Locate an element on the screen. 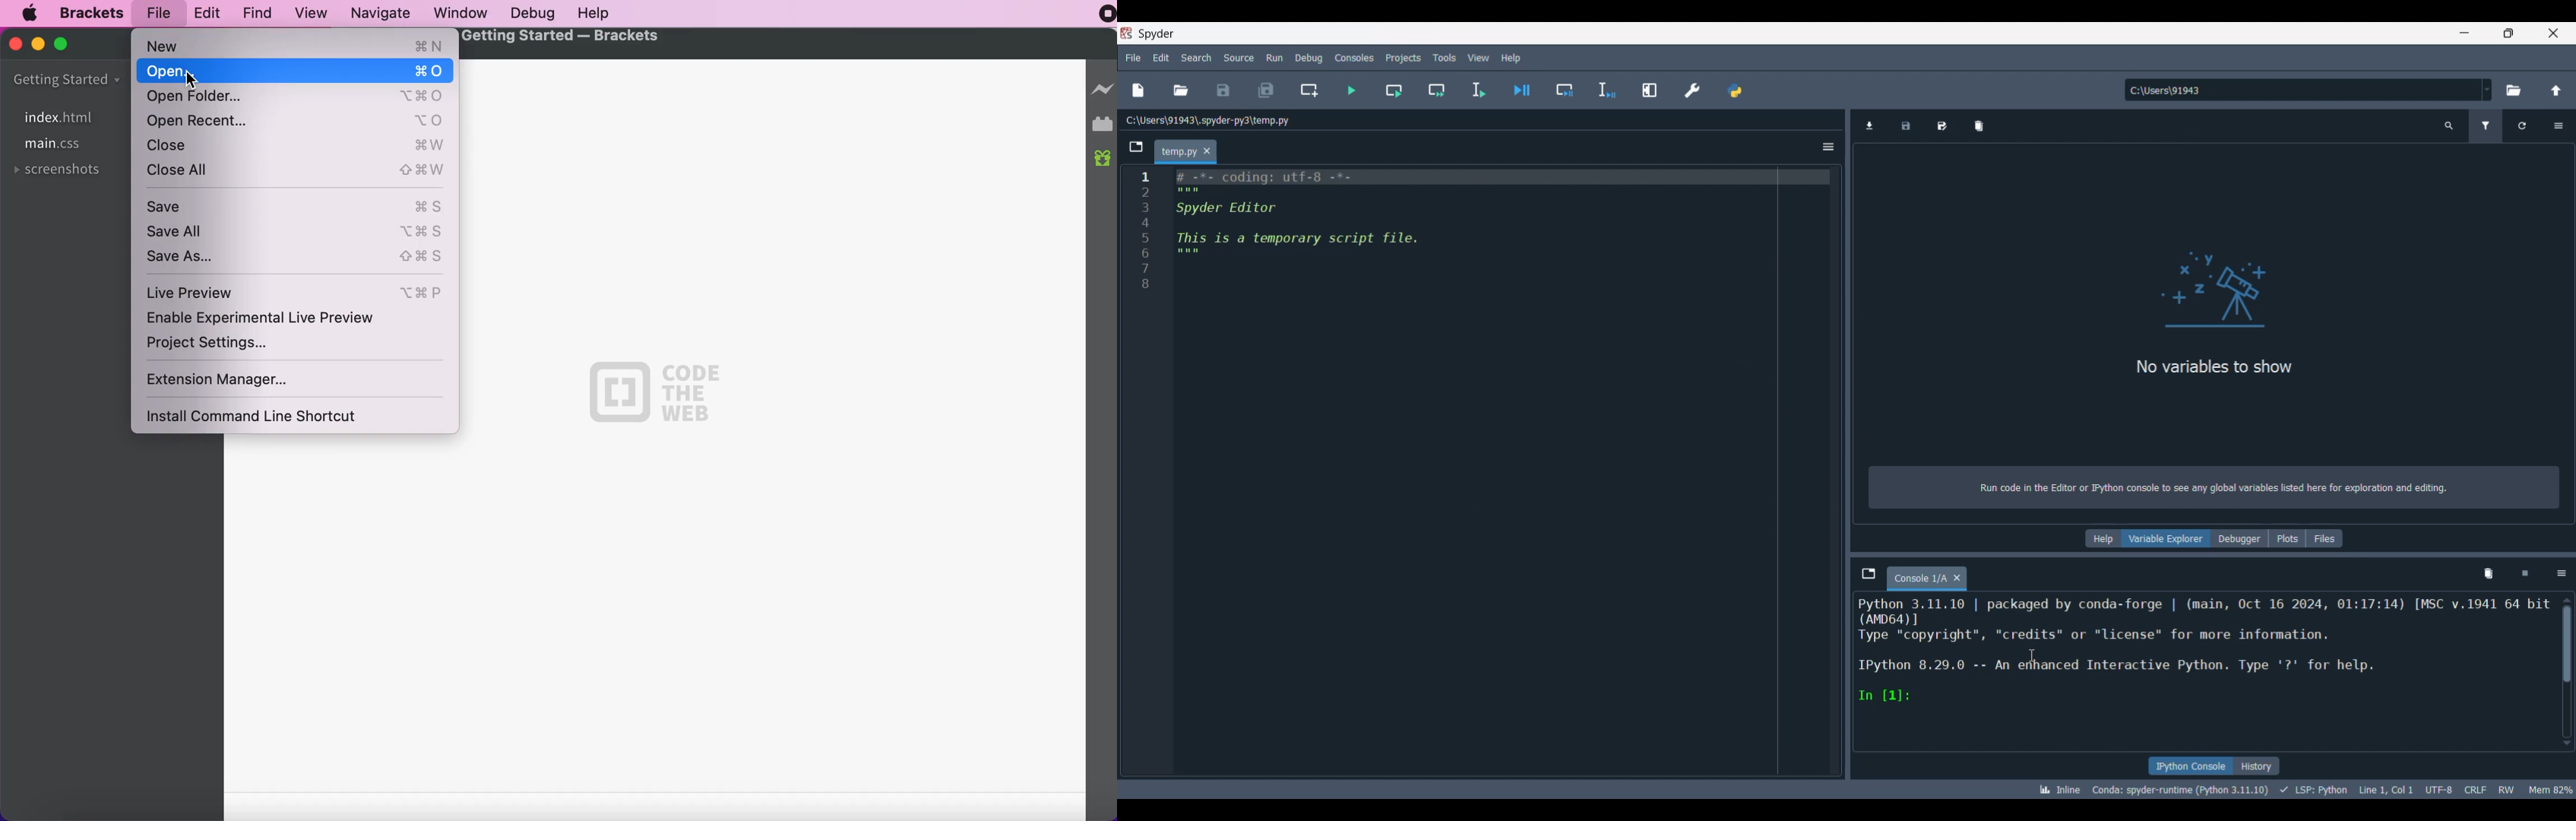 The image size is (2576, 840). save as is located at coordinates (298, 257).